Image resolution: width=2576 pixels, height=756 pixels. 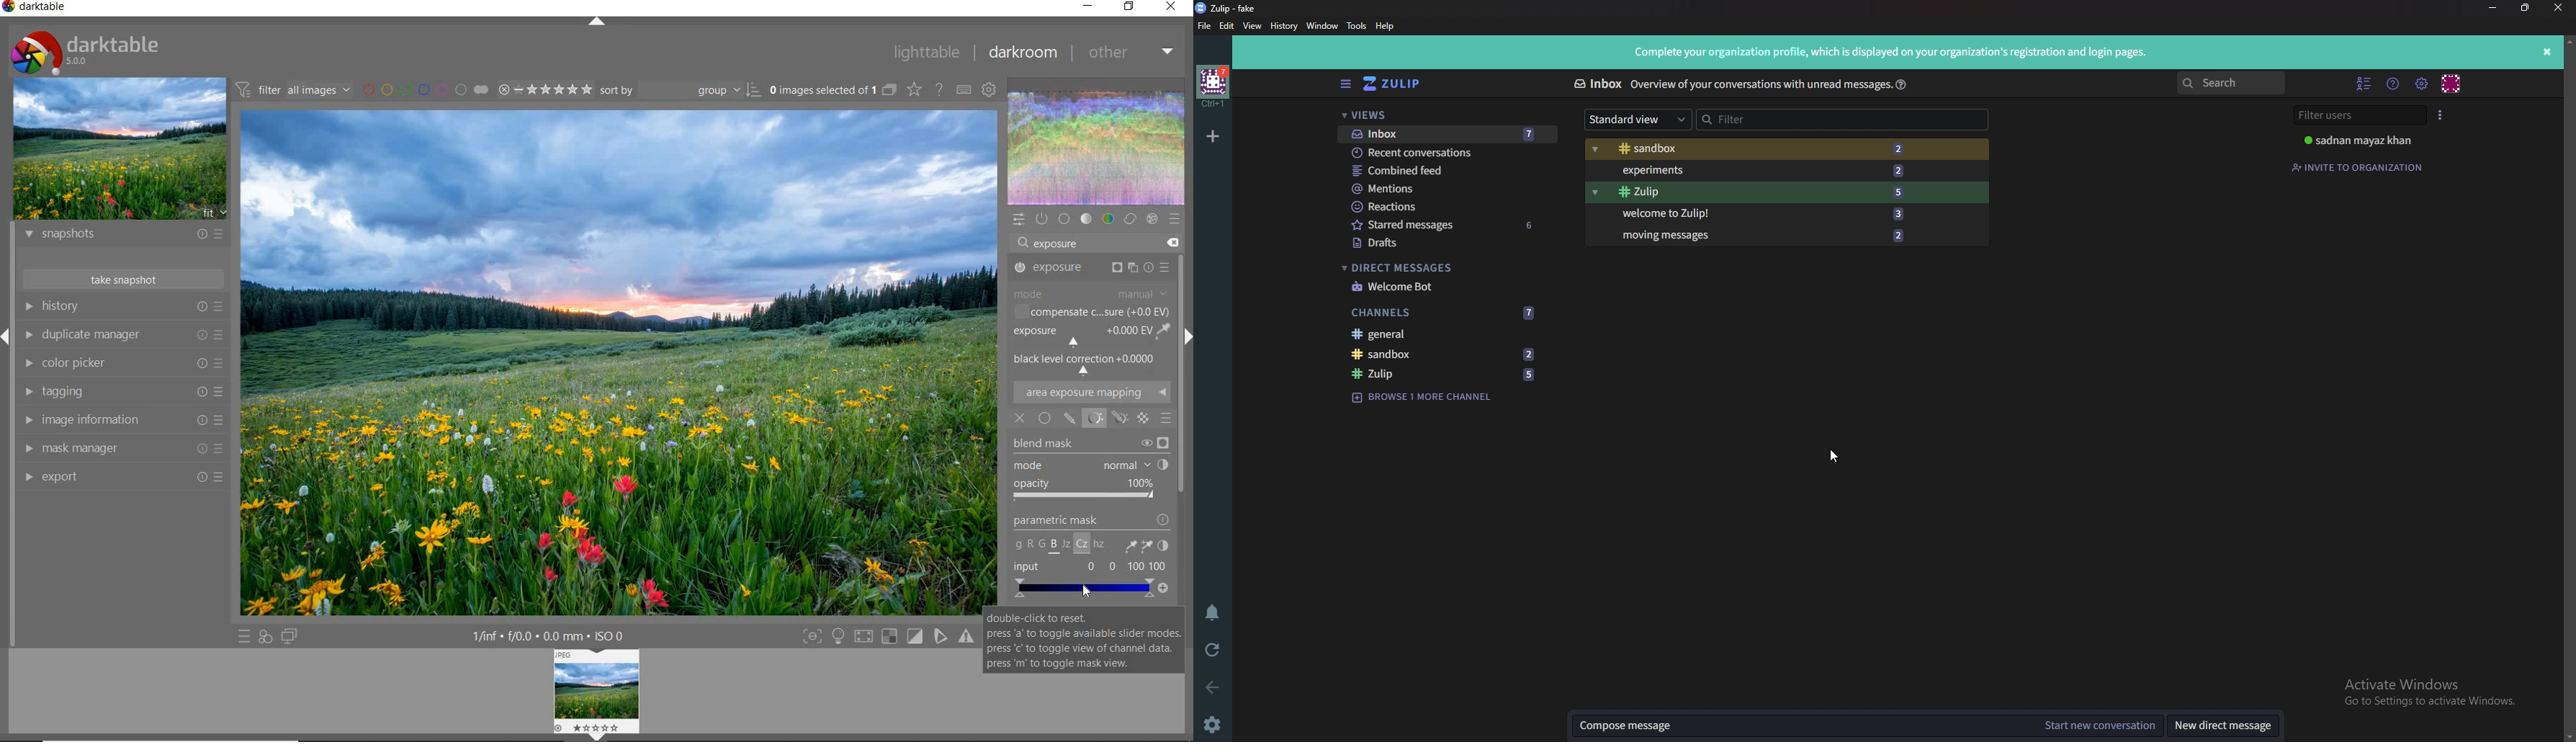 I want to click on minimize, so click(x=2493, y=7).